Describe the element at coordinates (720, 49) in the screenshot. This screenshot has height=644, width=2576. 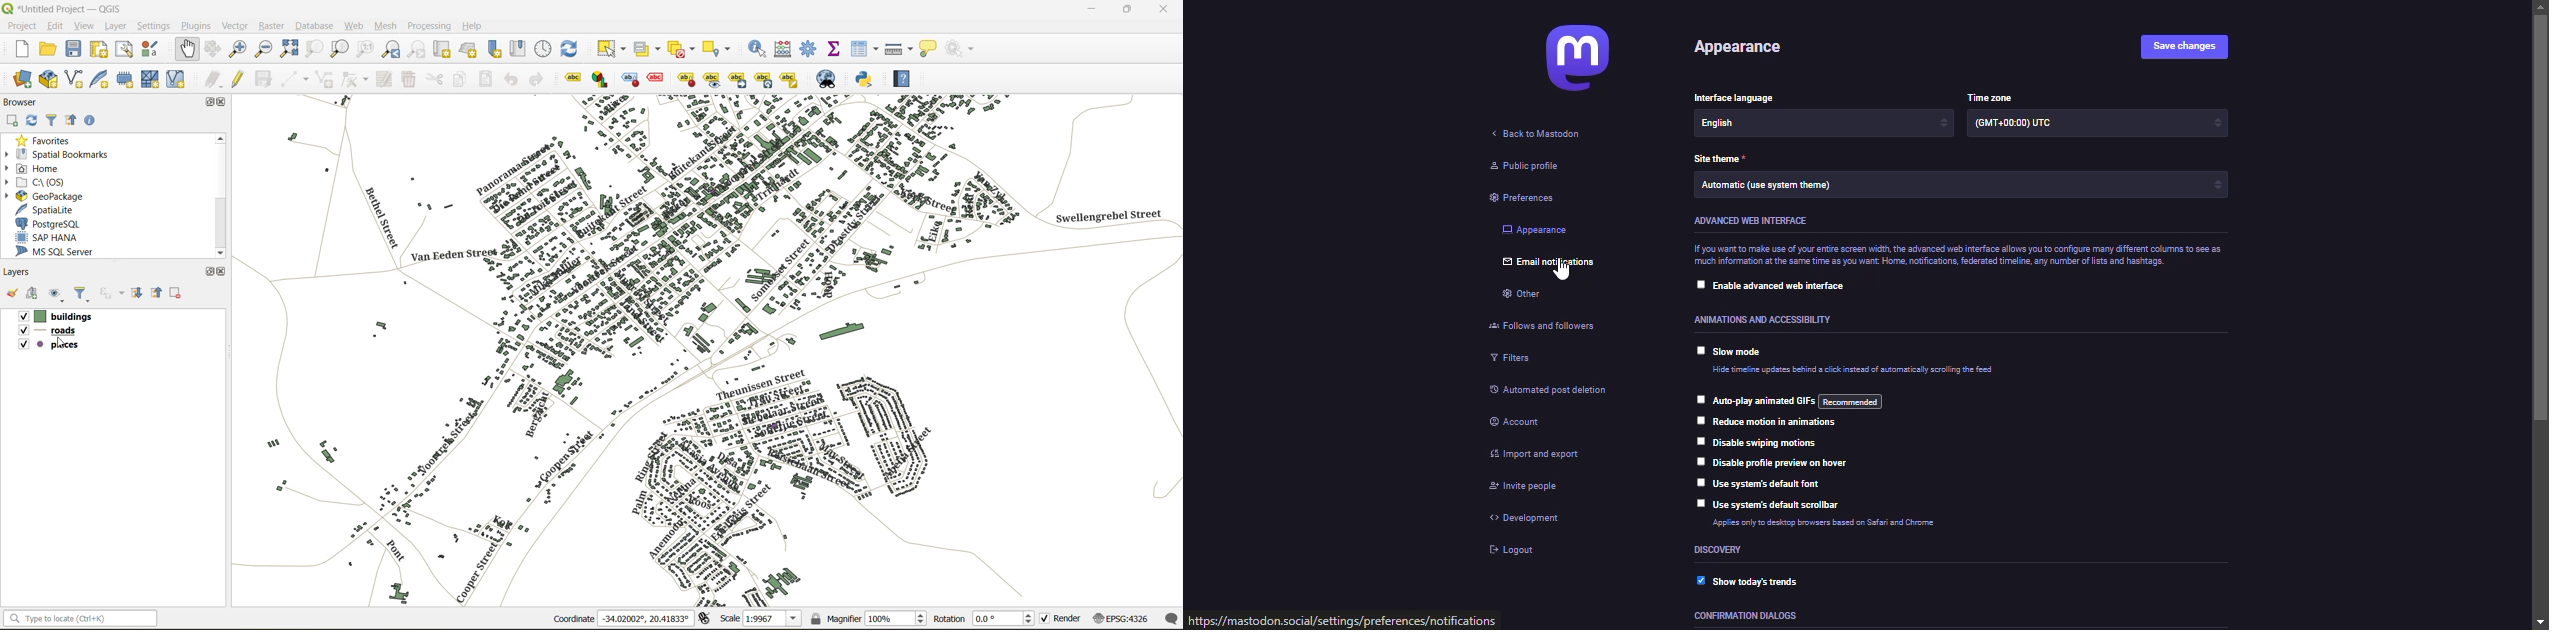
I see `select location` at that location.